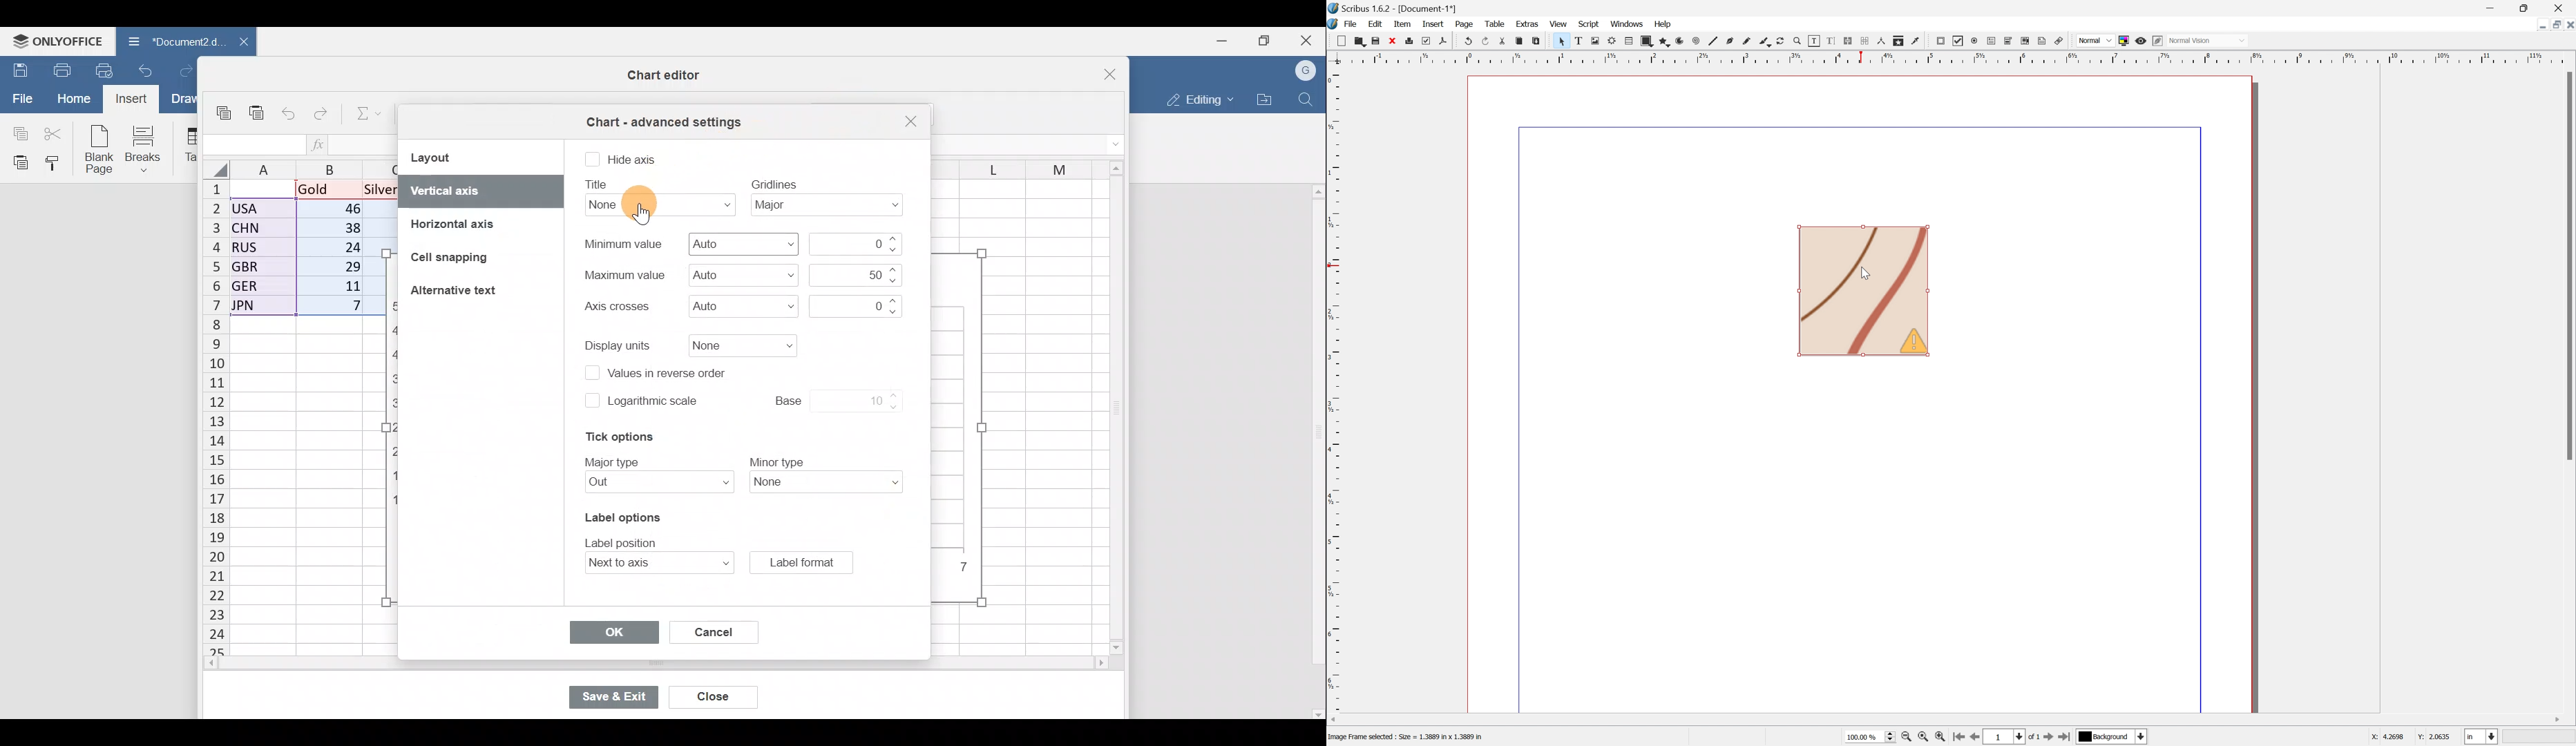  I want to click on Extras, so click(1528, 23).